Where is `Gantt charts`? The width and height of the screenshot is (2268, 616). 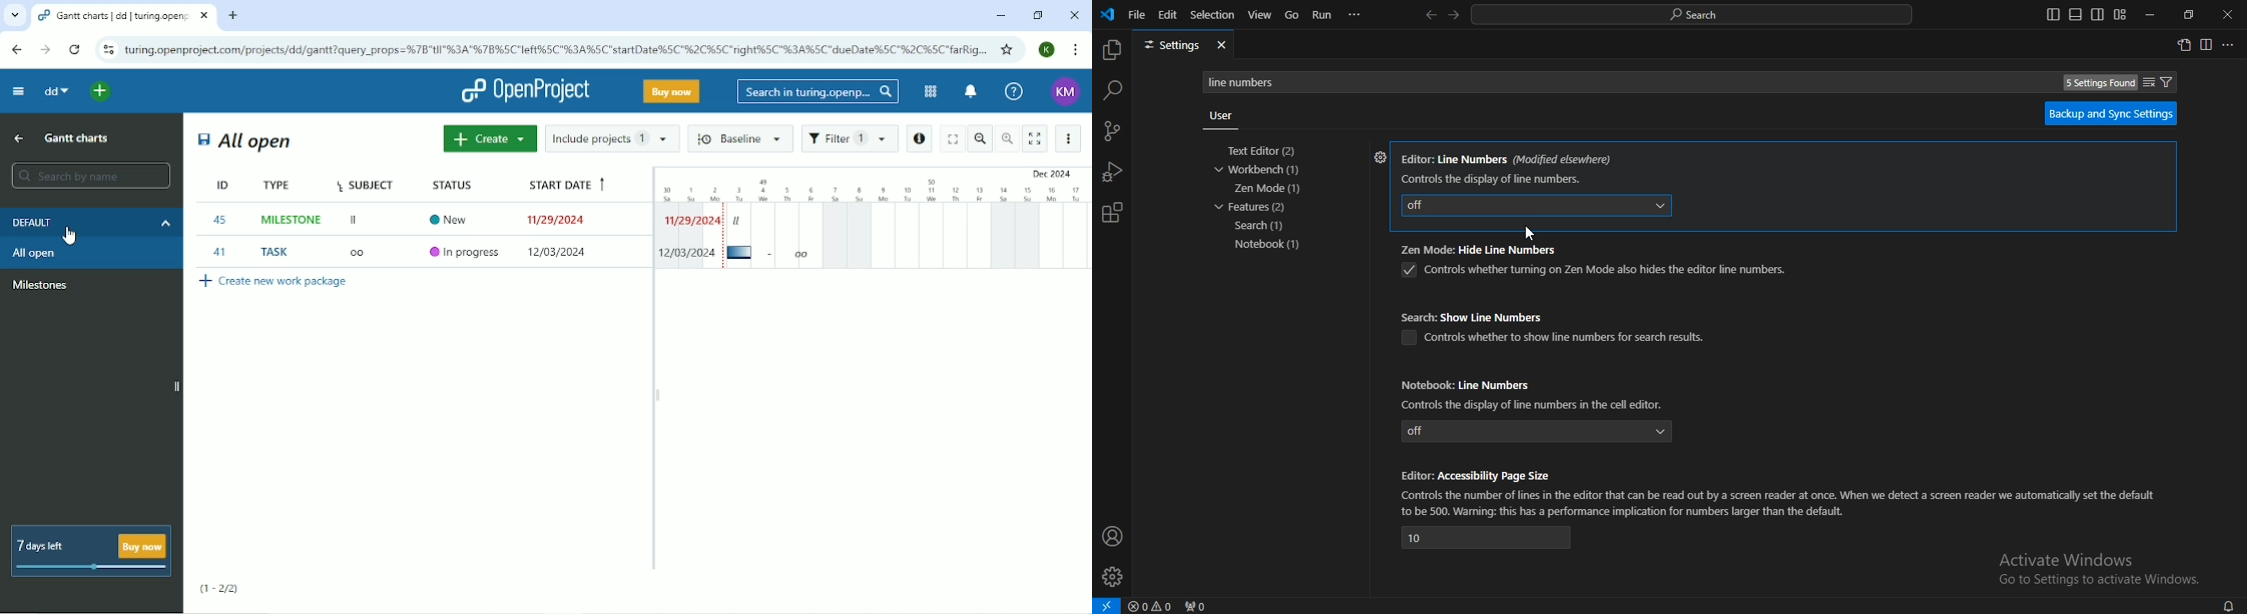 Gantt charts is located at coordinates (81, 137).